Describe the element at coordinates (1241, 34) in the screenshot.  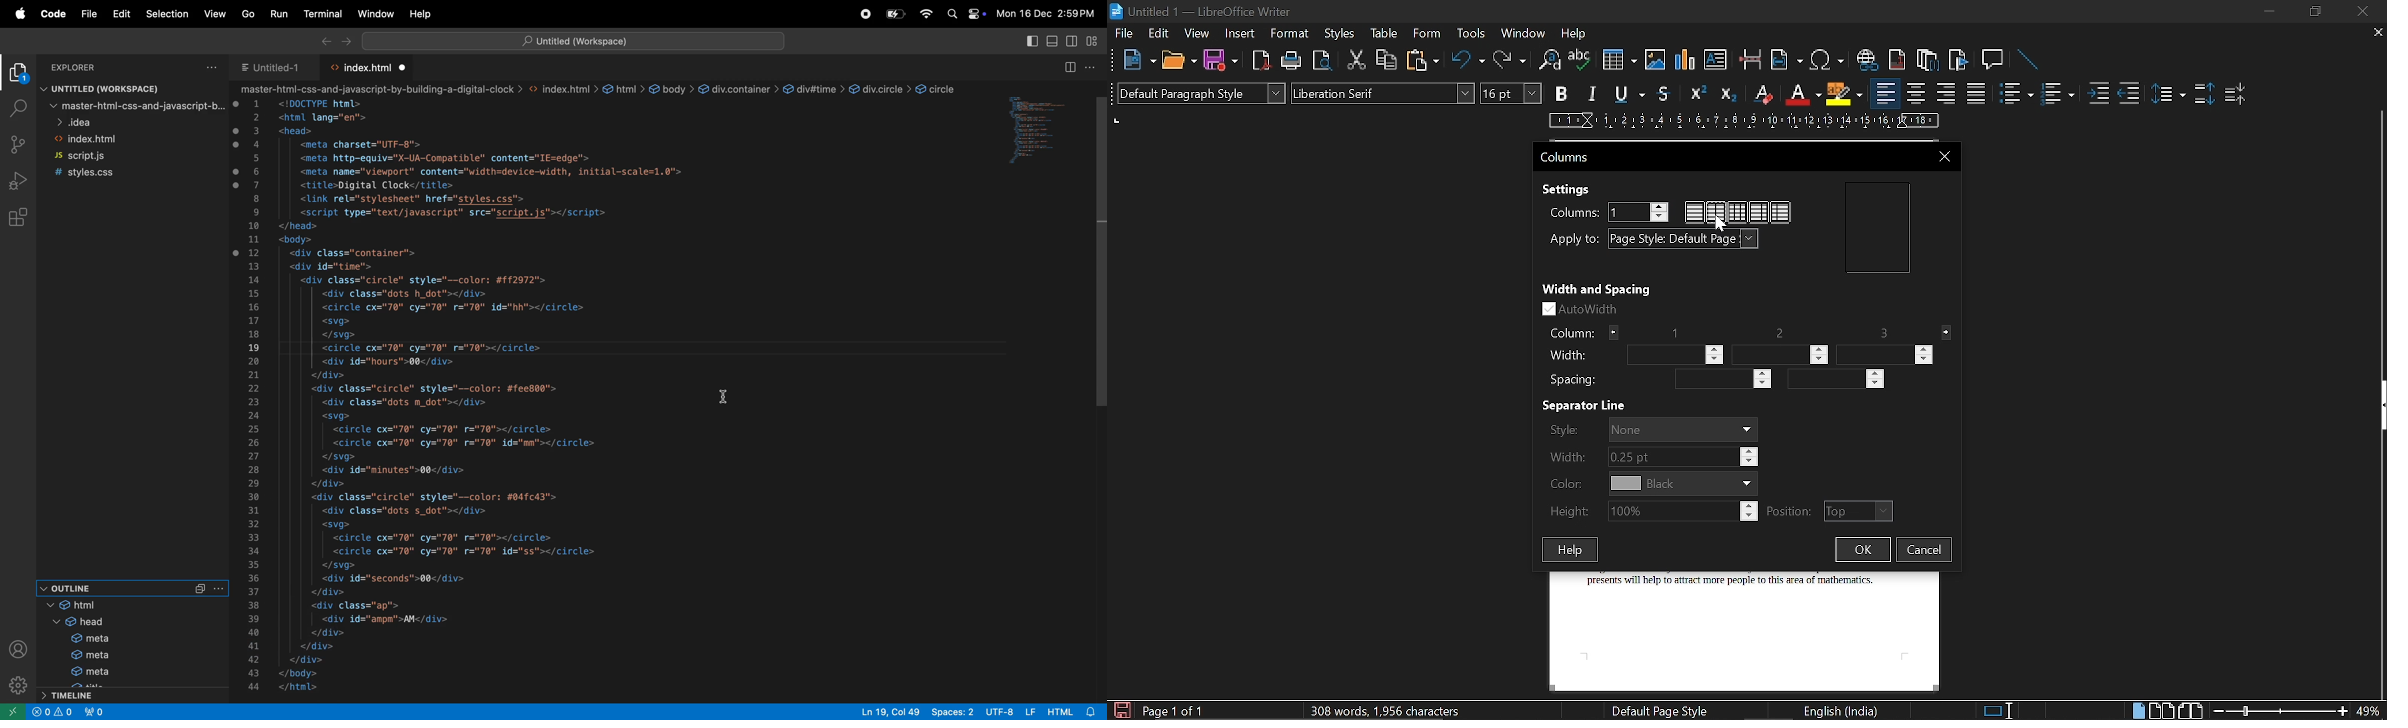
I see `Insert` at that location.